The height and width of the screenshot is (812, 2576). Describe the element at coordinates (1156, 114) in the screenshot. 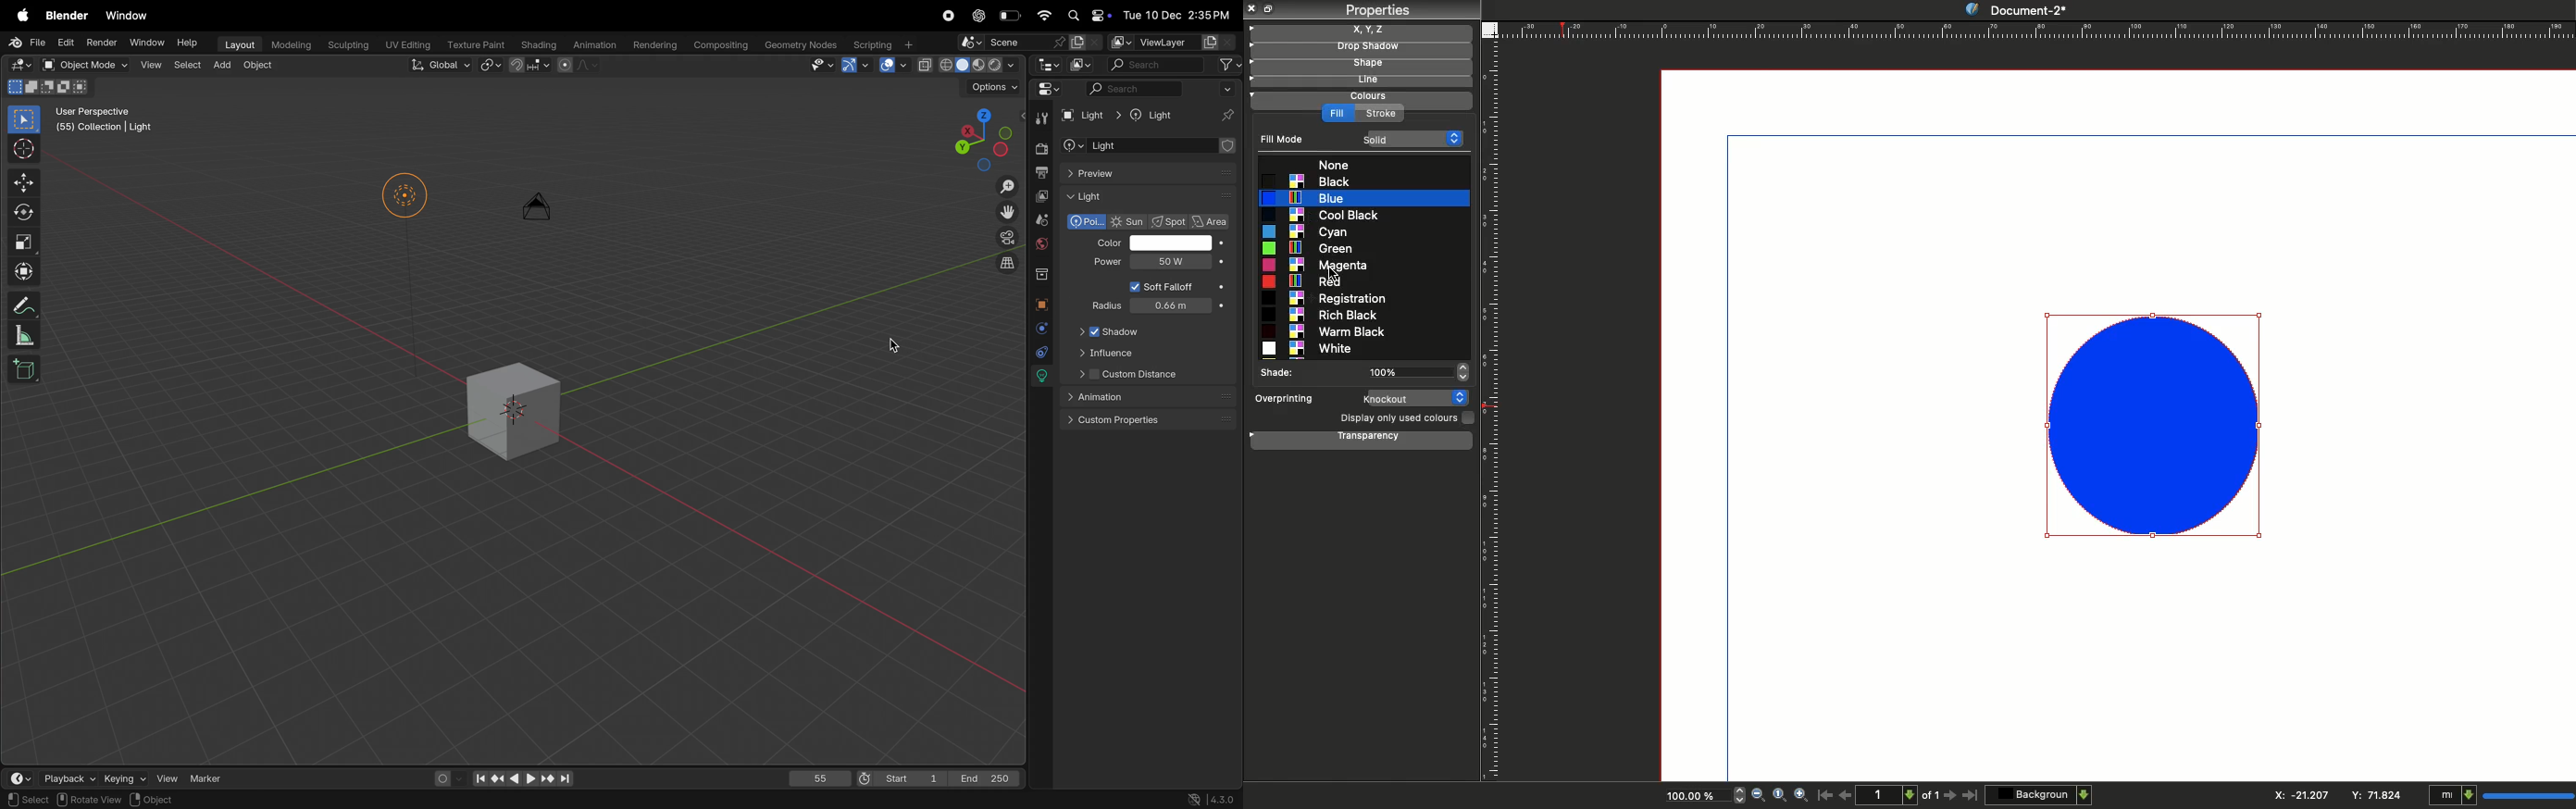

I see `Light` at that location.